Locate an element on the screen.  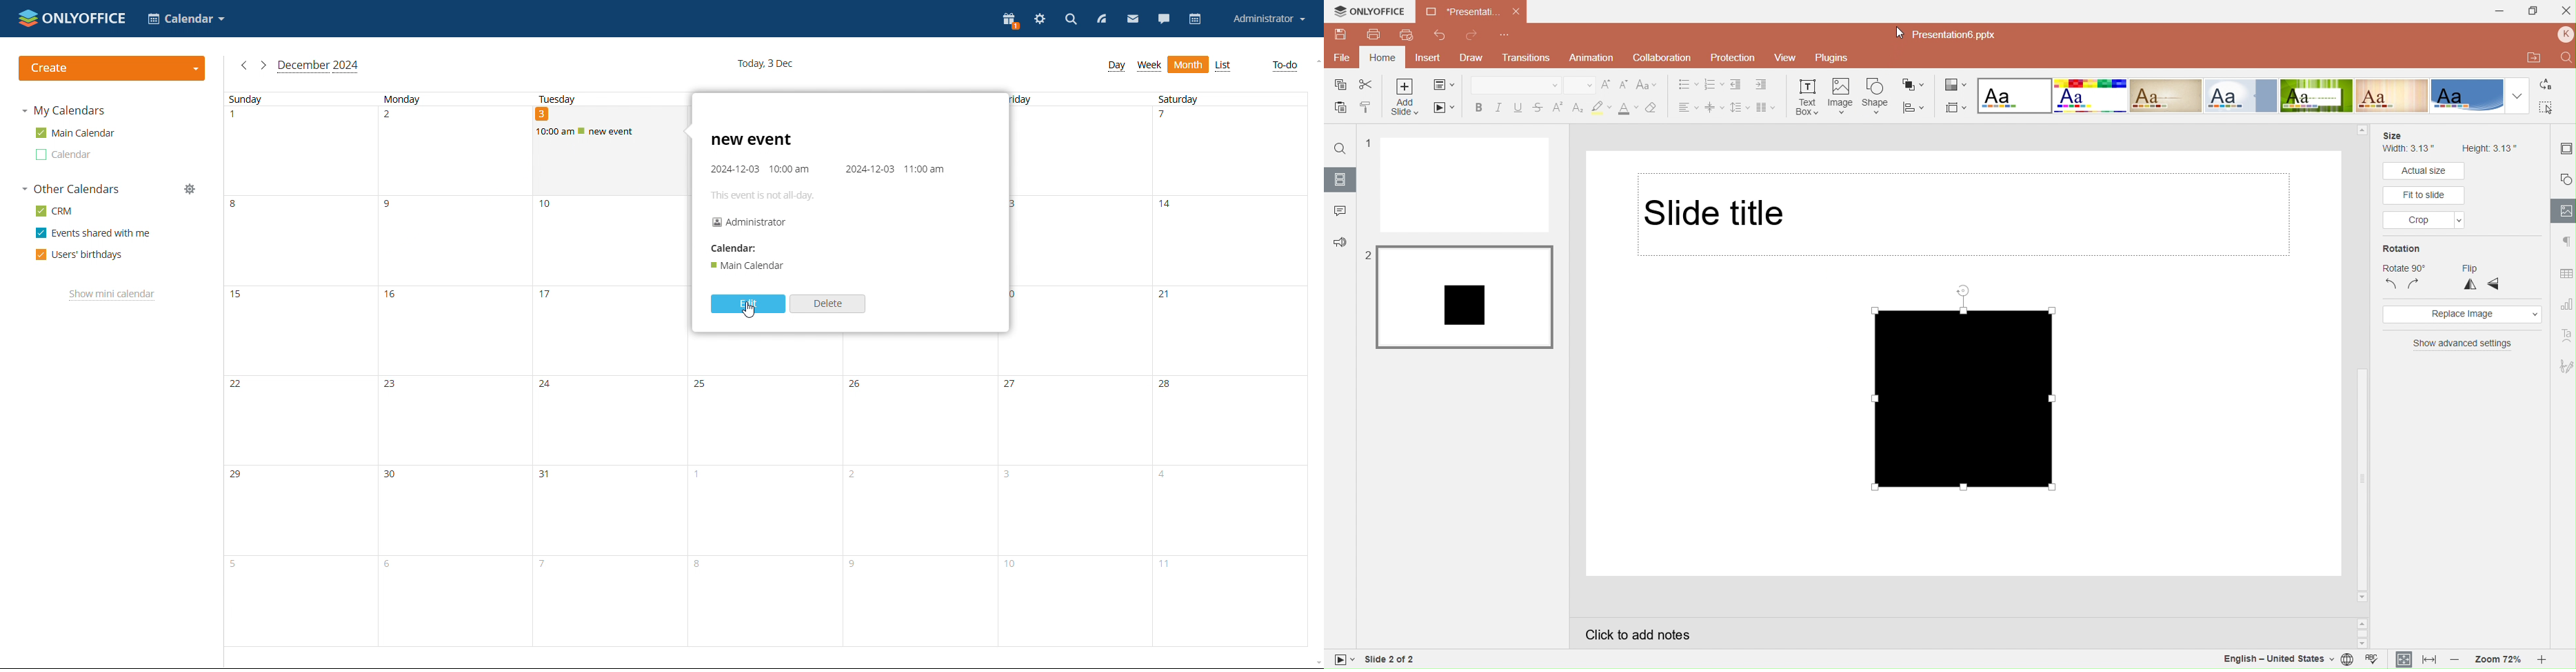
Copy style is located at coordinates (1368, 108).